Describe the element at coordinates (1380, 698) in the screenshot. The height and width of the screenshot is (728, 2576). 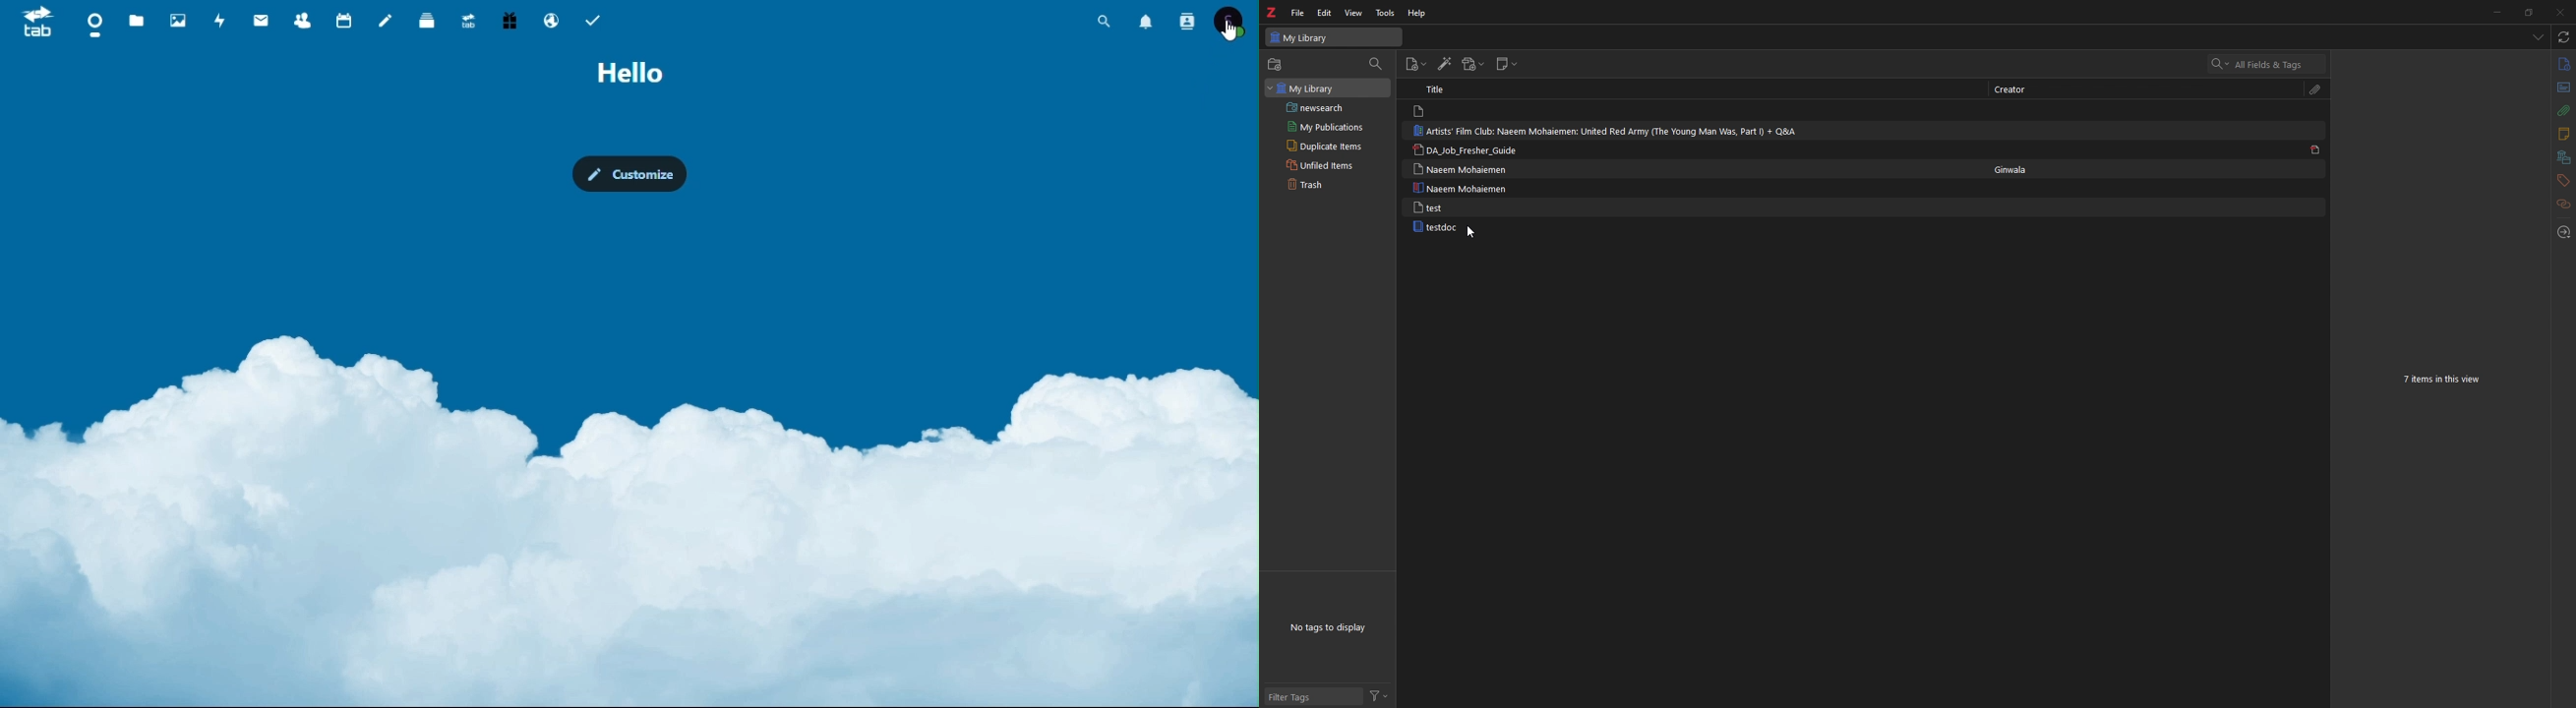
I see `filter tags` at that location.